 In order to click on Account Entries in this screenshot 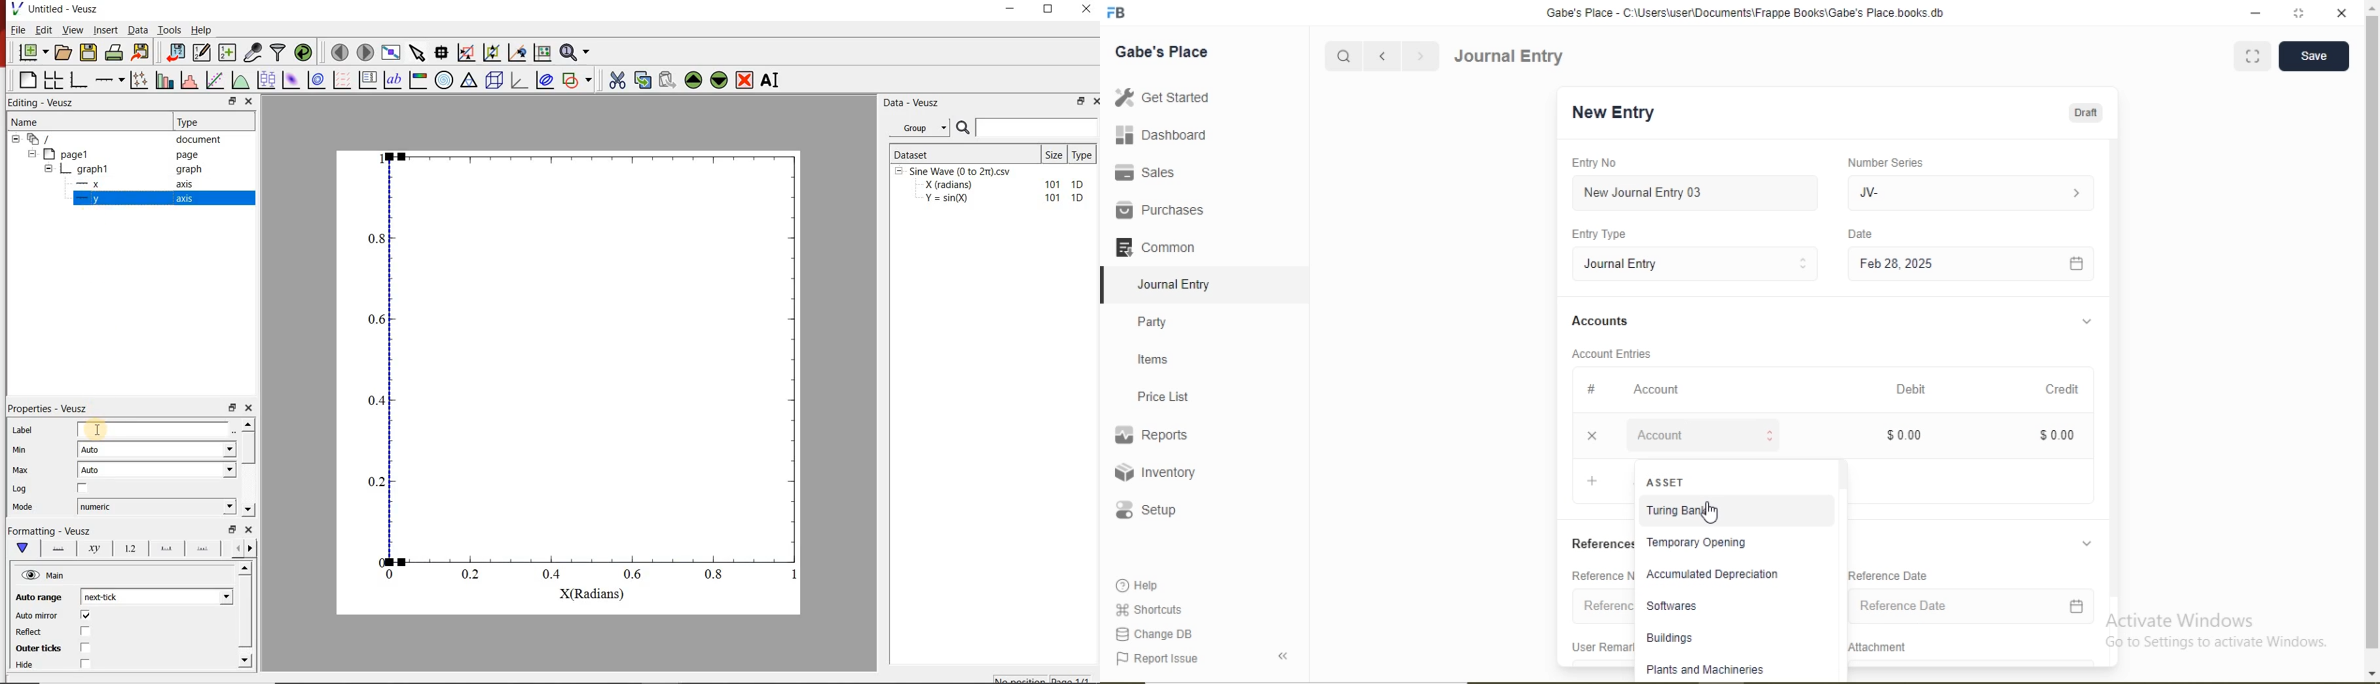, I will do `click(1612, 354)`.